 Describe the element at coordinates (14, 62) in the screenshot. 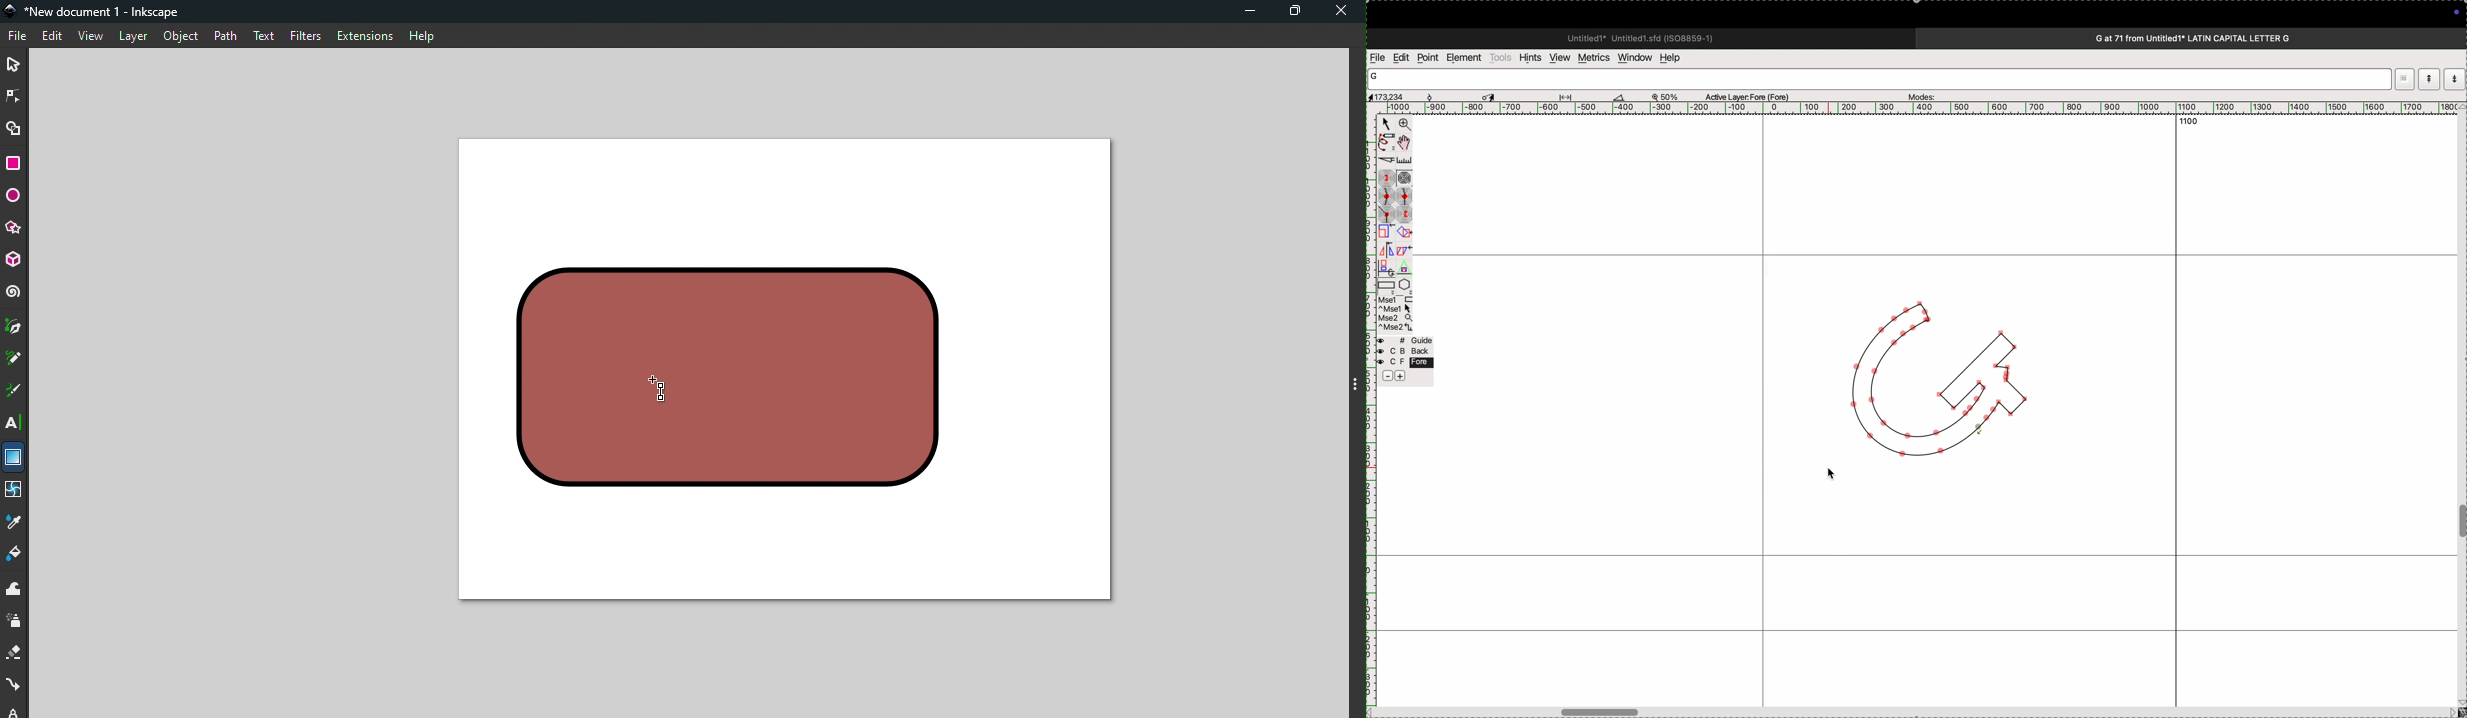

I see `Selector tool` at that location.